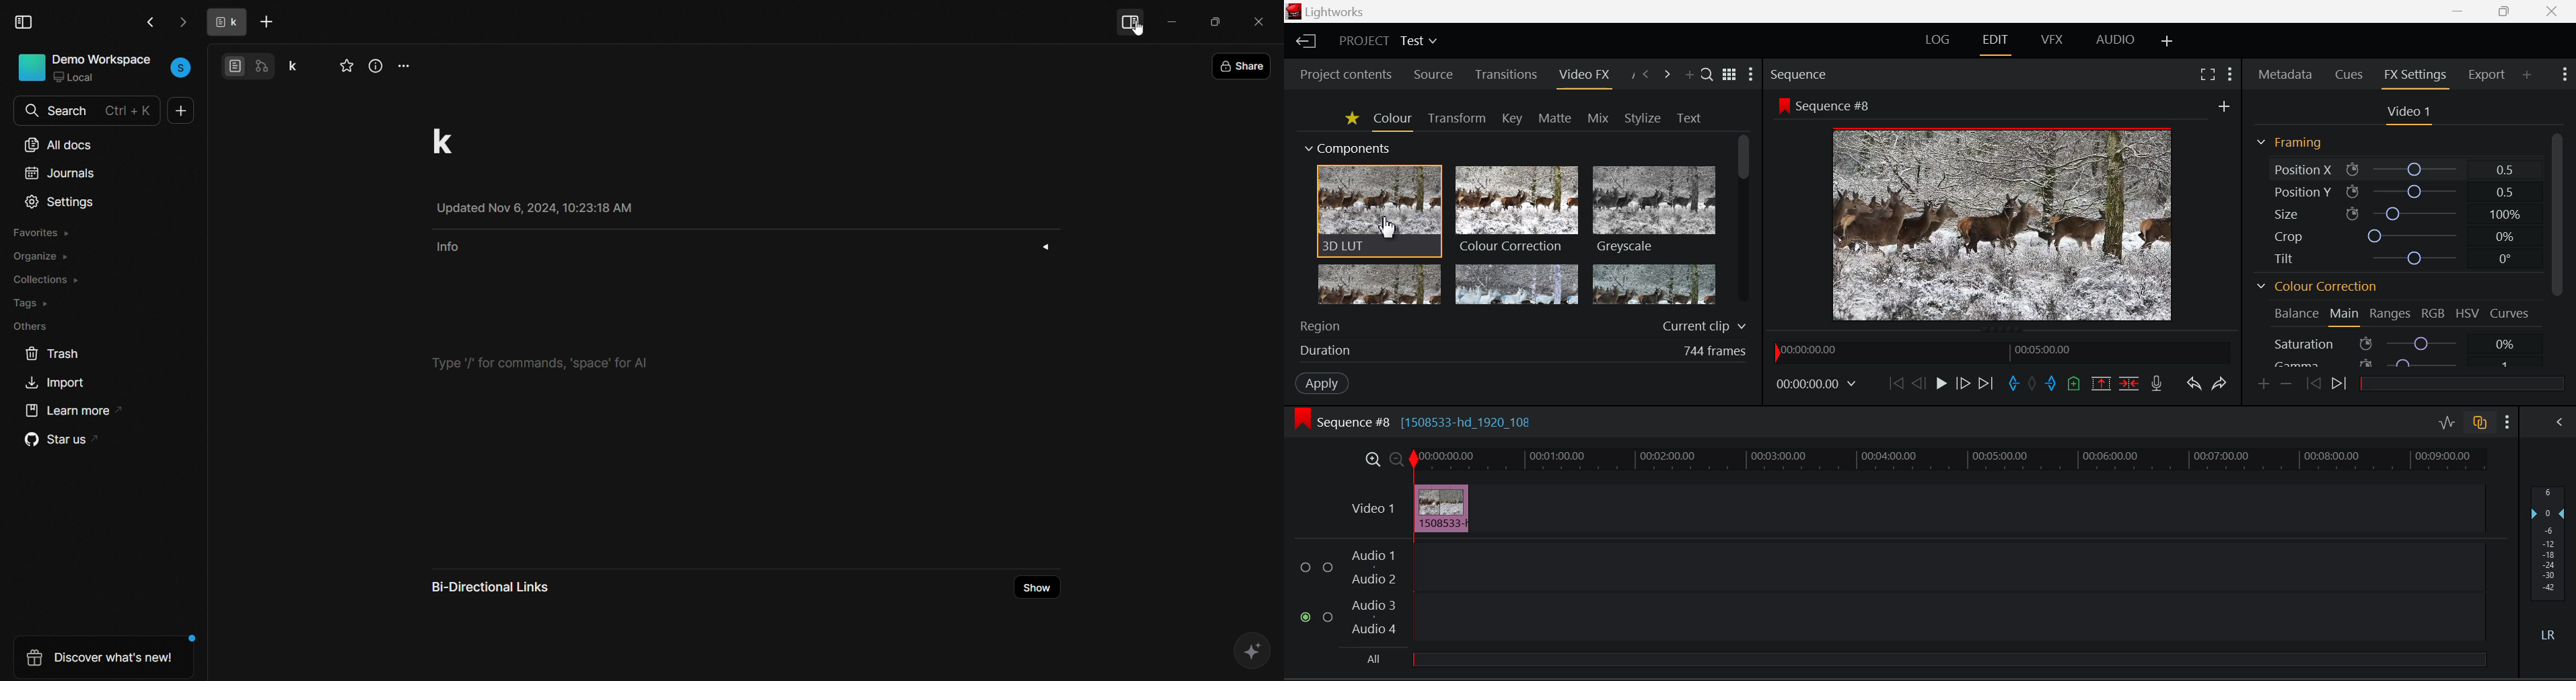  Describe the element at coordinates (2563, 75) in the screenshot. I see `Show Settings` at that location.